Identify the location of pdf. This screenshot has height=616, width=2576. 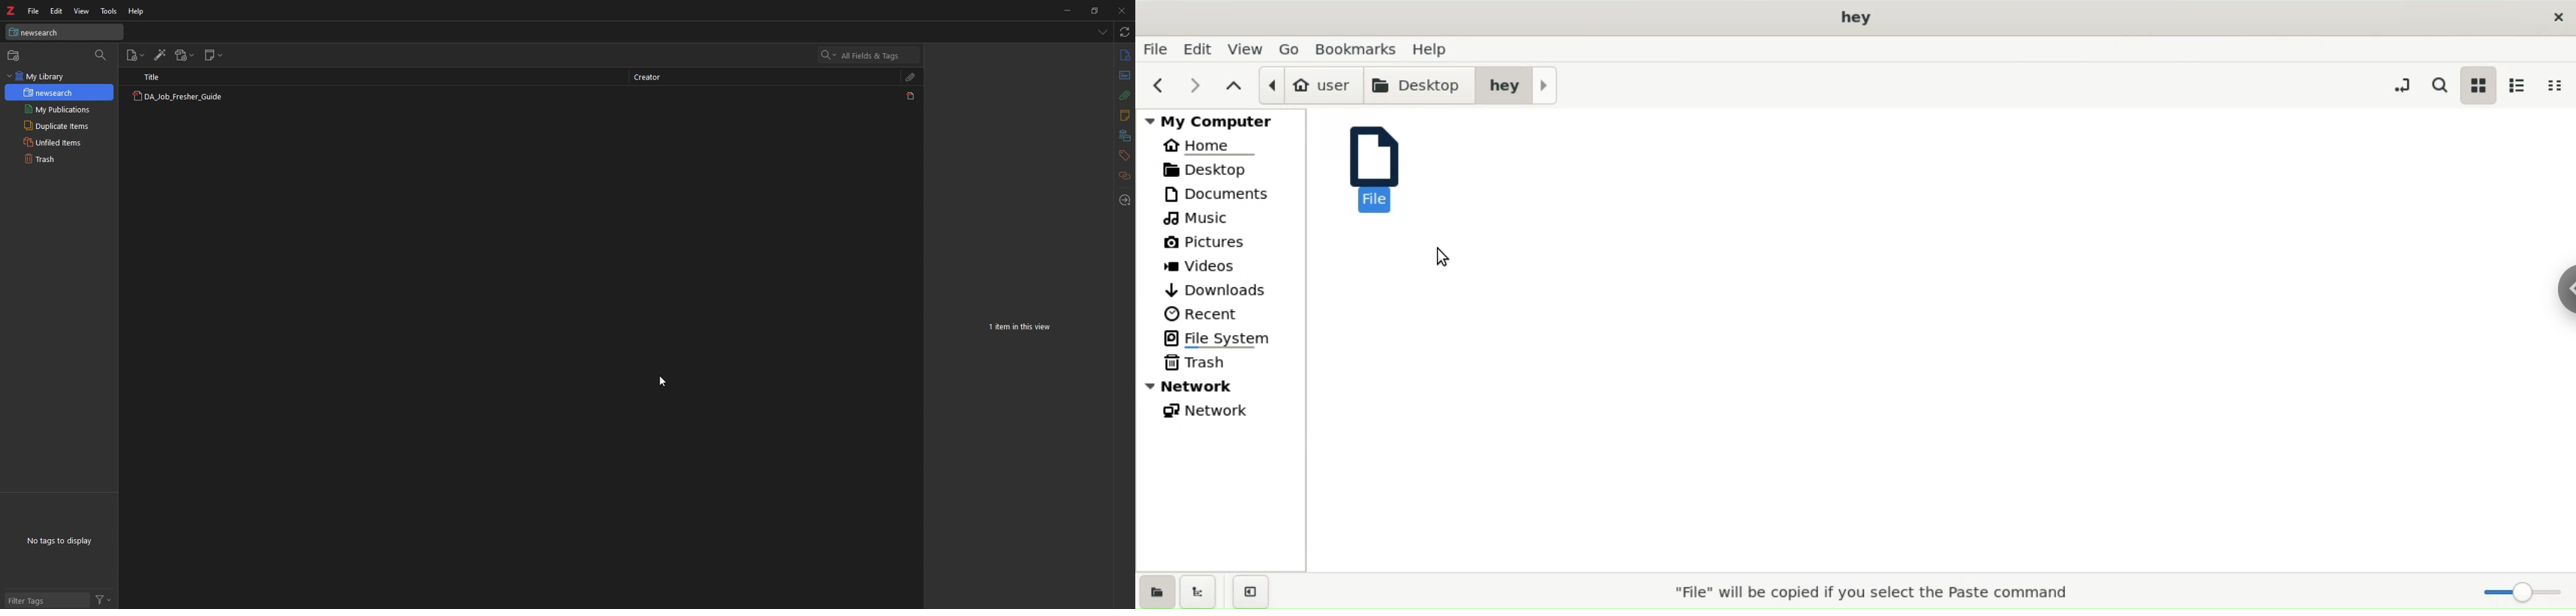
(912, 96).